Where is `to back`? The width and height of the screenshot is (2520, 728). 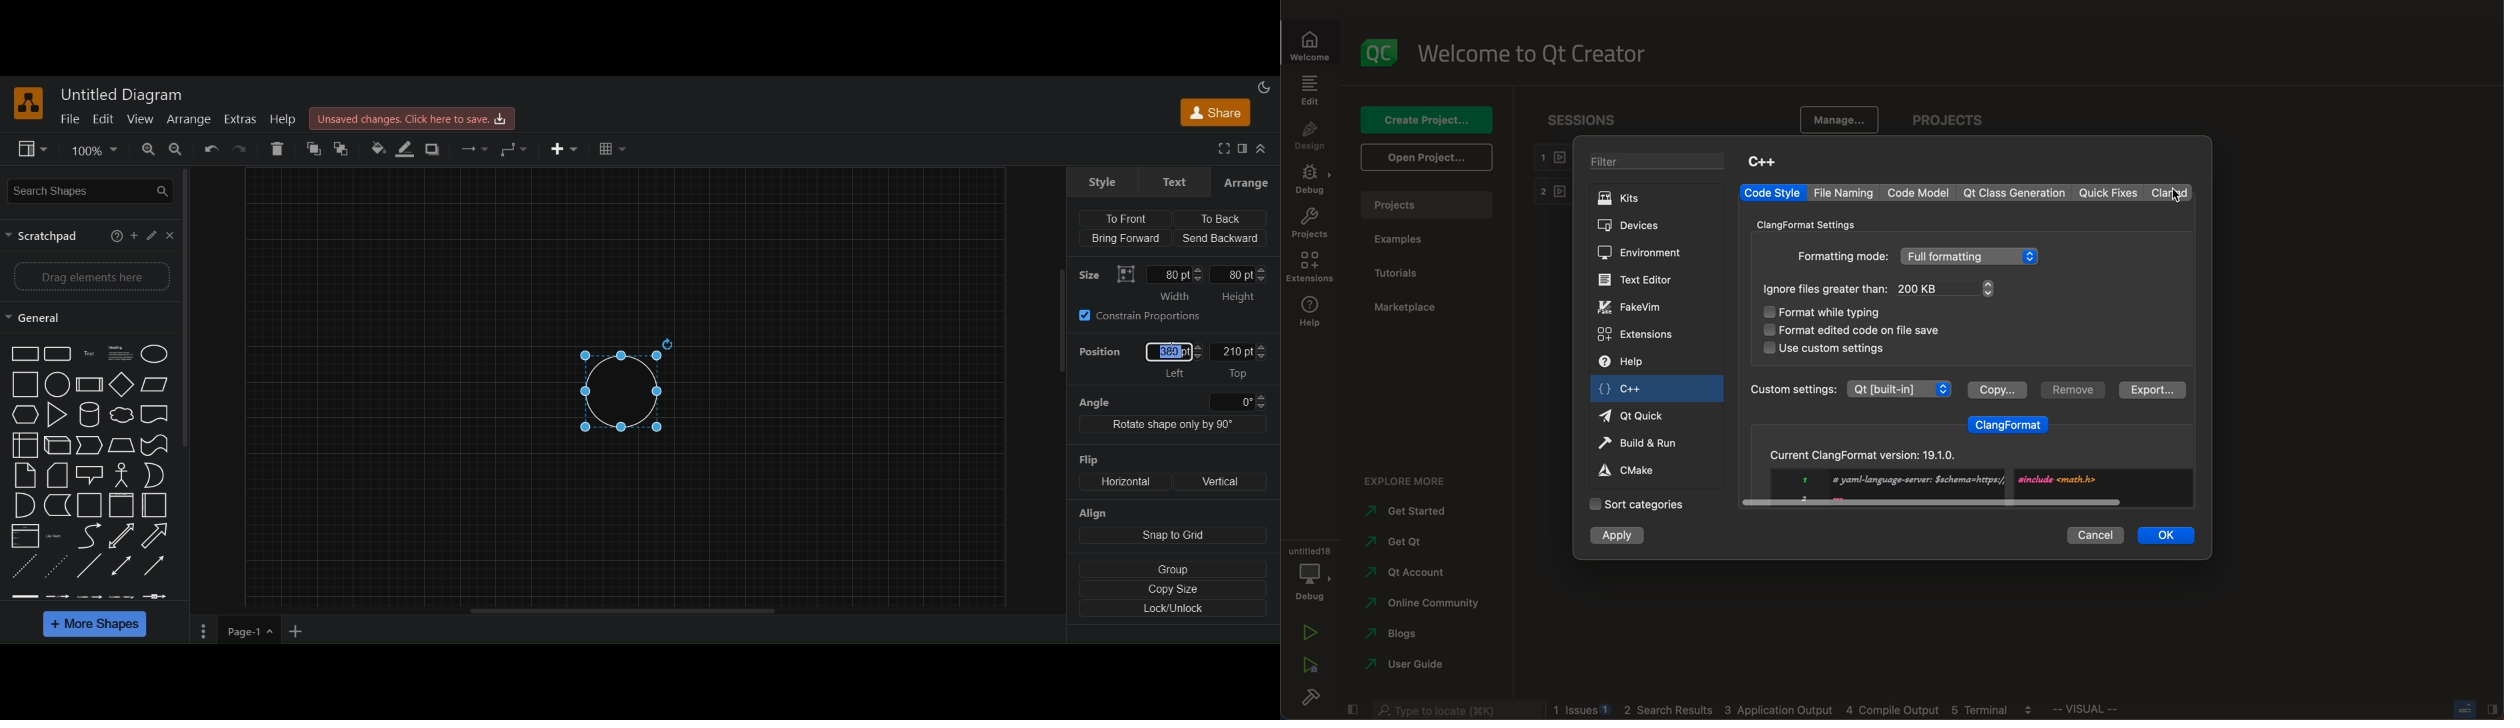 to back is located at coordinates (1217, 217).